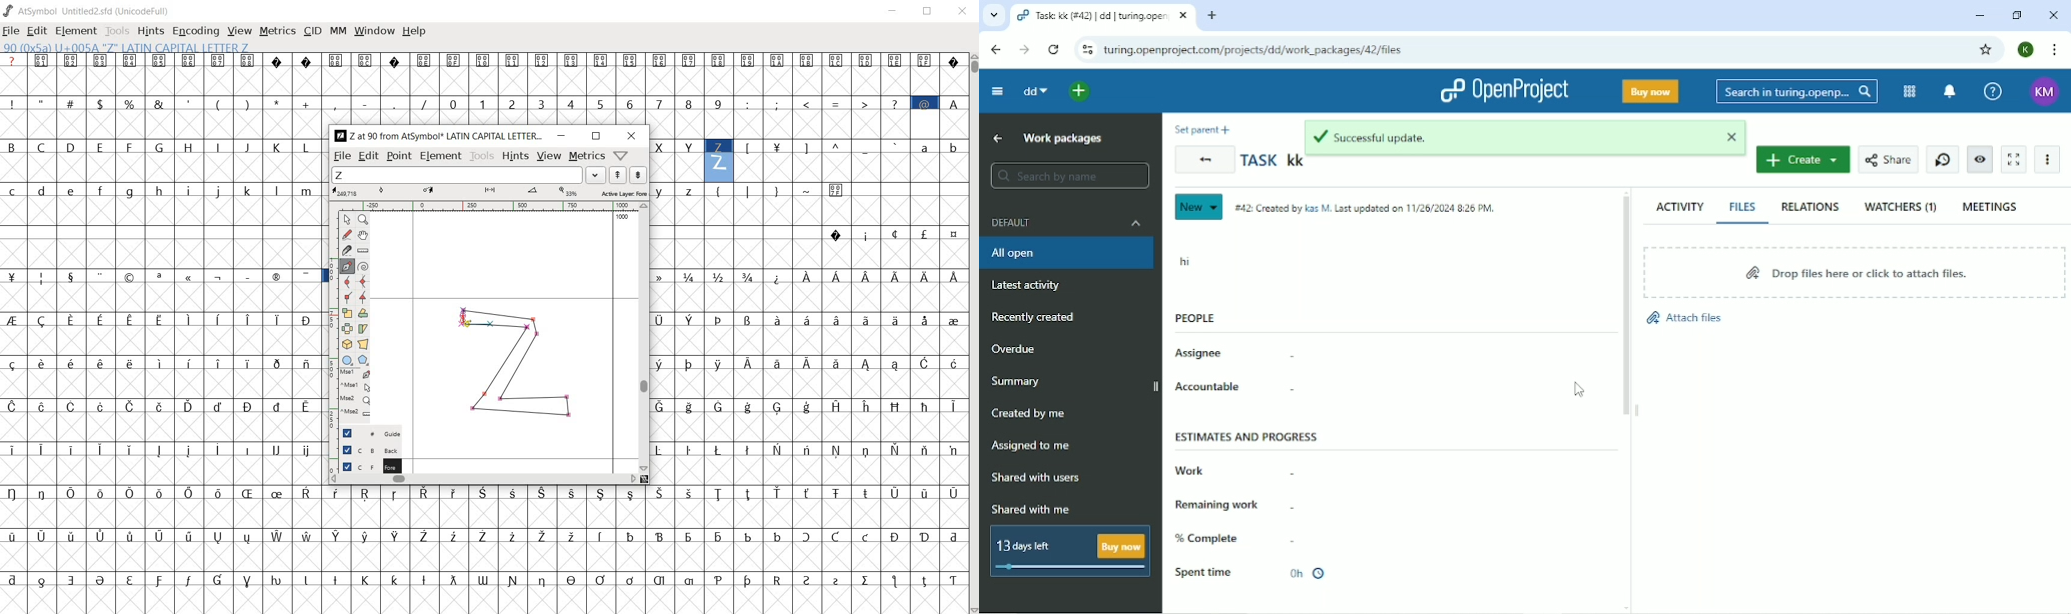  What do you see at coordinates (469, 327) in the screenshot?
I see `CURSOR` at bounding box center [469, 327].